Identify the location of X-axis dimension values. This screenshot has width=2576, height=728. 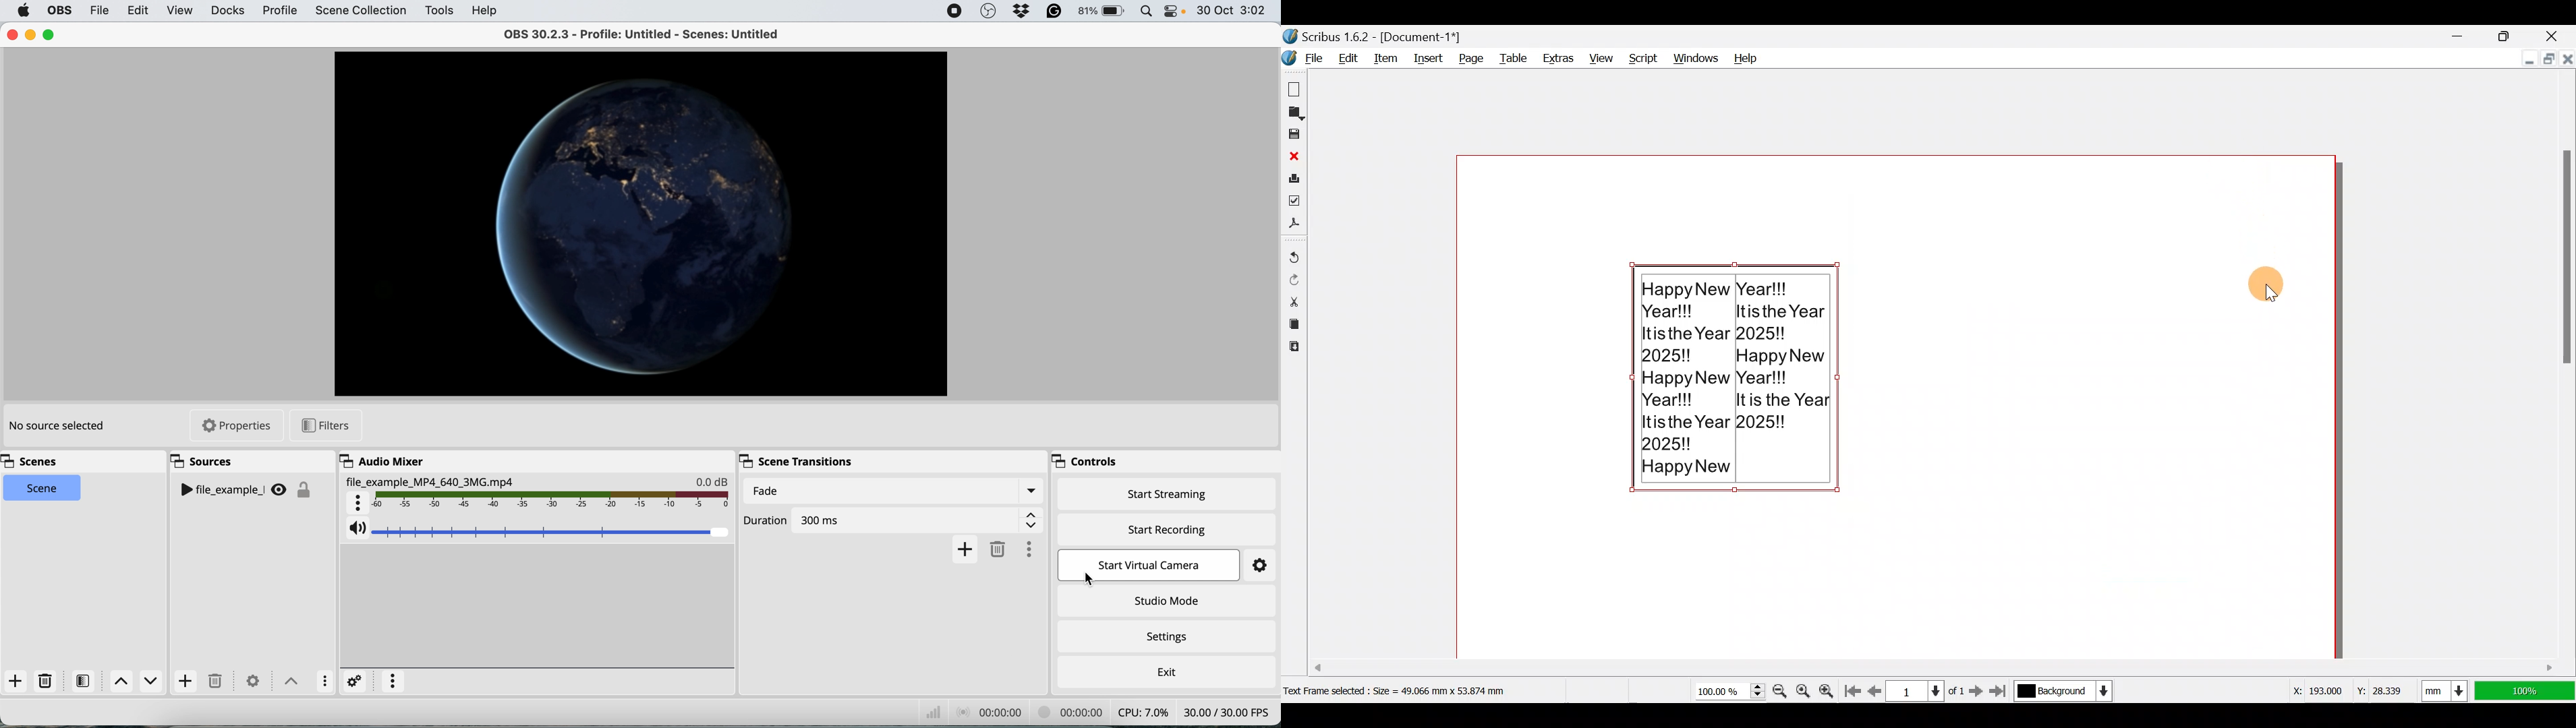
(2312, 689).